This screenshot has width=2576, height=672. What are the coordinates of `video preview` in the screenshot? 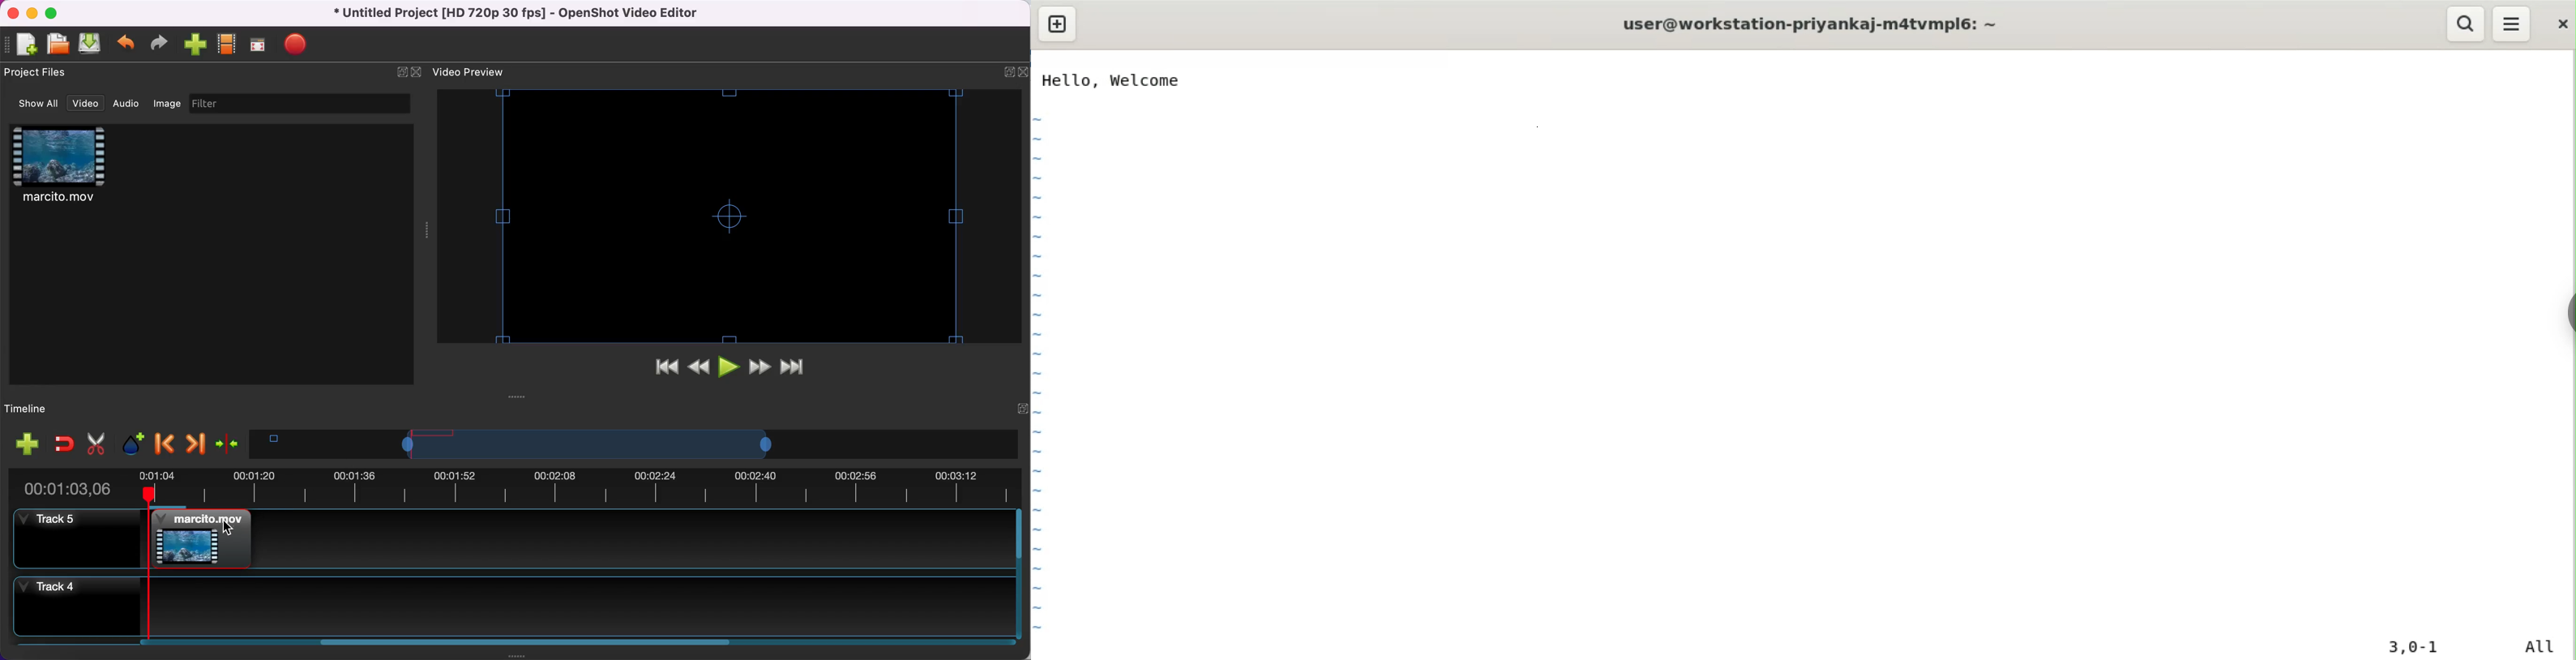 It's located at (485, 74).